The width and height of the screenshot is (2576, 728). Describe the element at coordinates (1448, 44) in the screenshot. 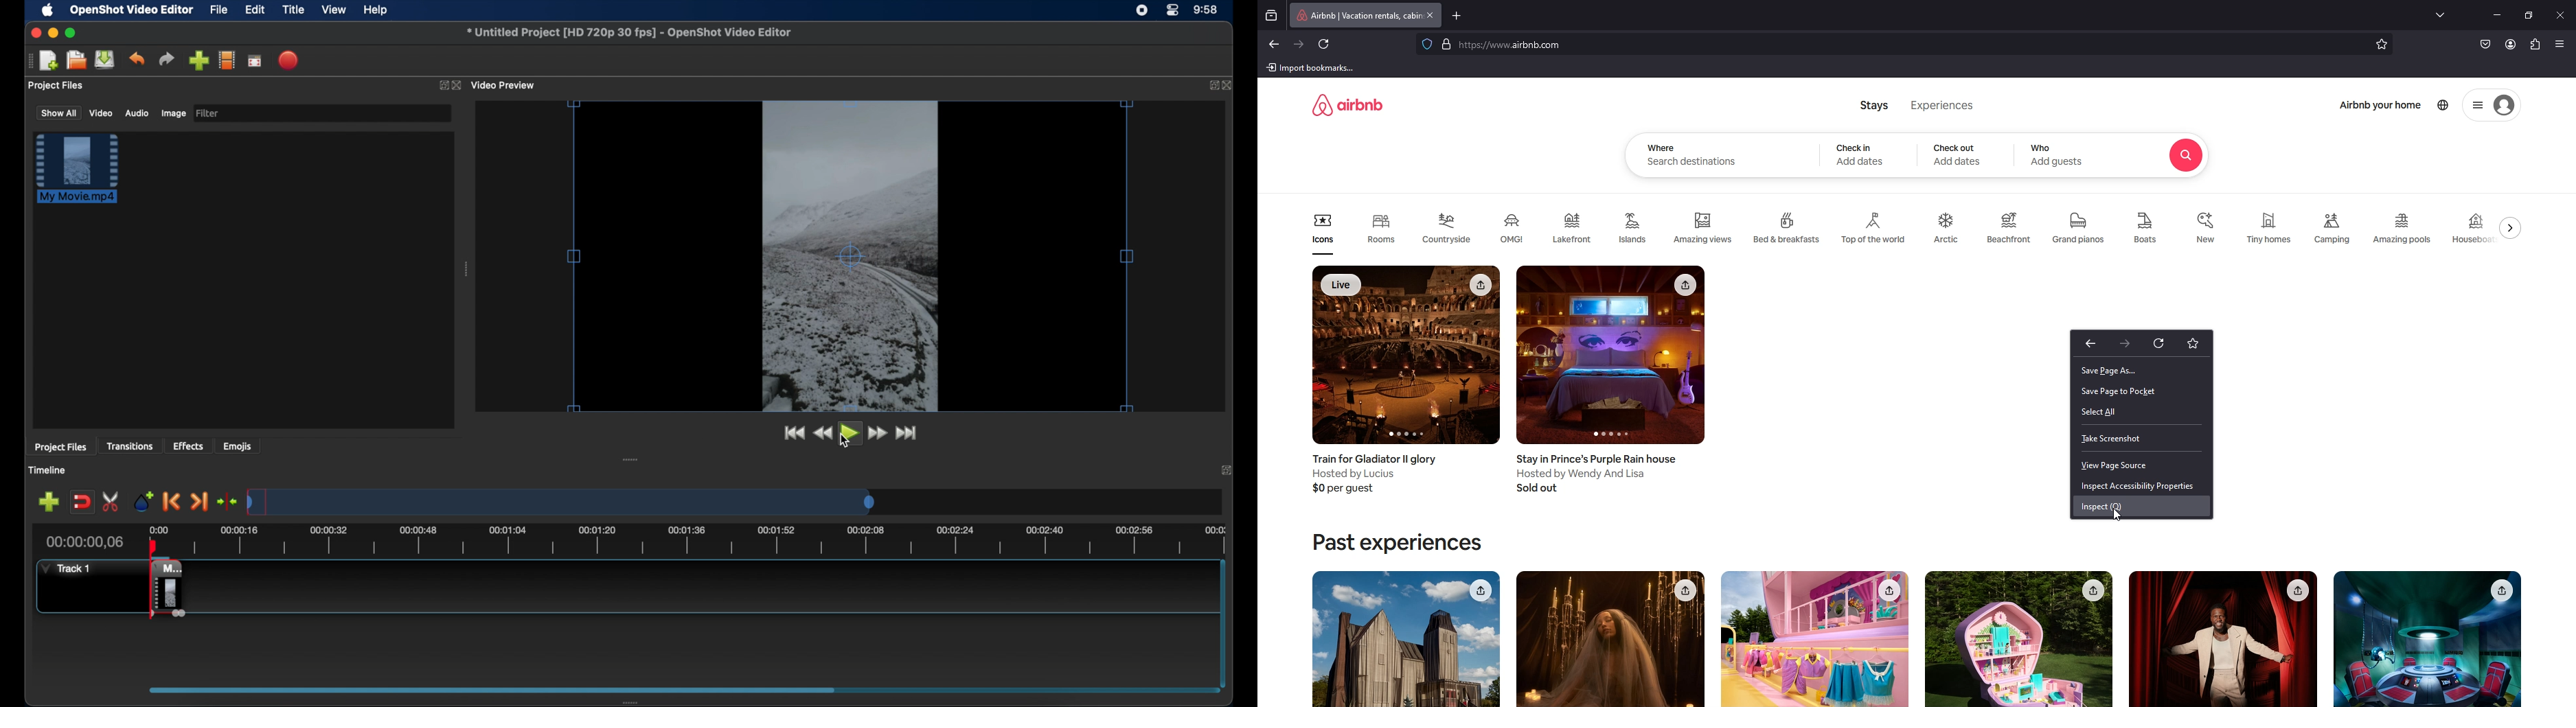

I see `verified` at that location.